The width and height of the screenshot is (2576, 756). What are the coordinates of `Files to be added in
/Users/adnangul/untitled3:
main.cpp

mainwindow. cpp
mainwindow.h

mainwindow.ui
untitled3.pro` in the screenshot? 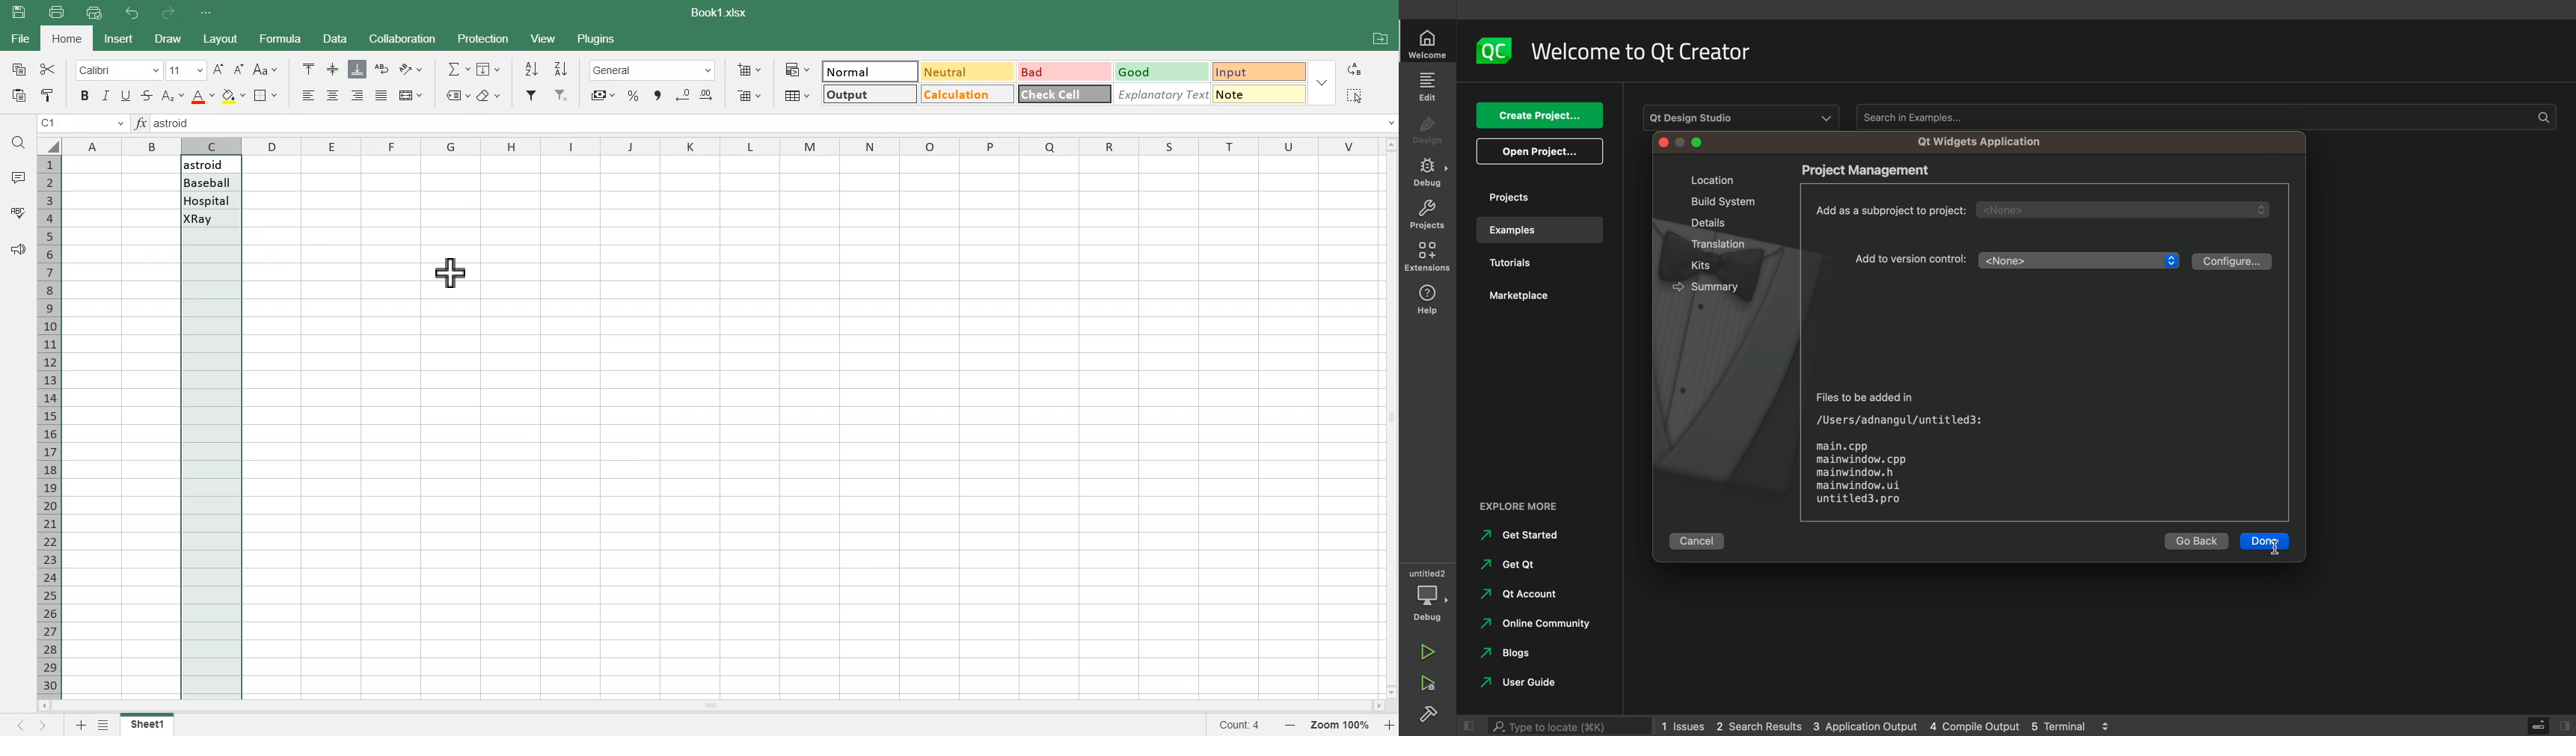 It's located at (1895, 447).